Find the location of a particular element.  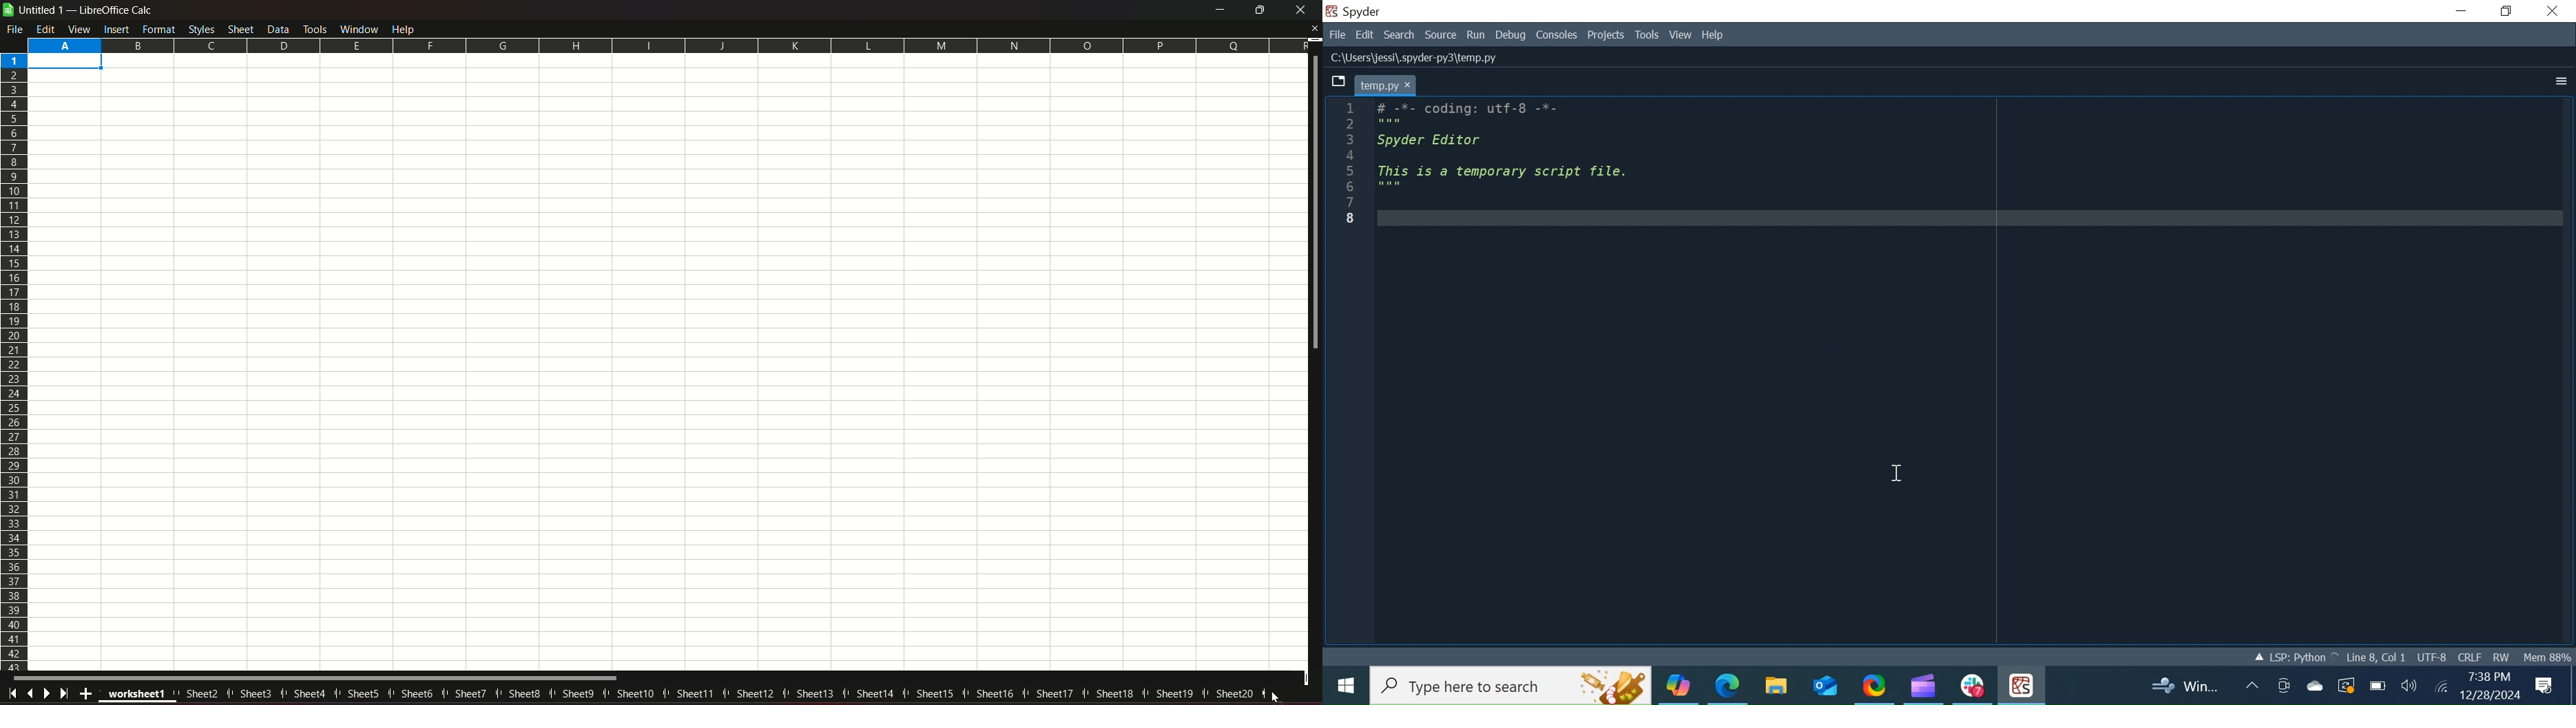

Logo and title is located at coordinates (79, 10).